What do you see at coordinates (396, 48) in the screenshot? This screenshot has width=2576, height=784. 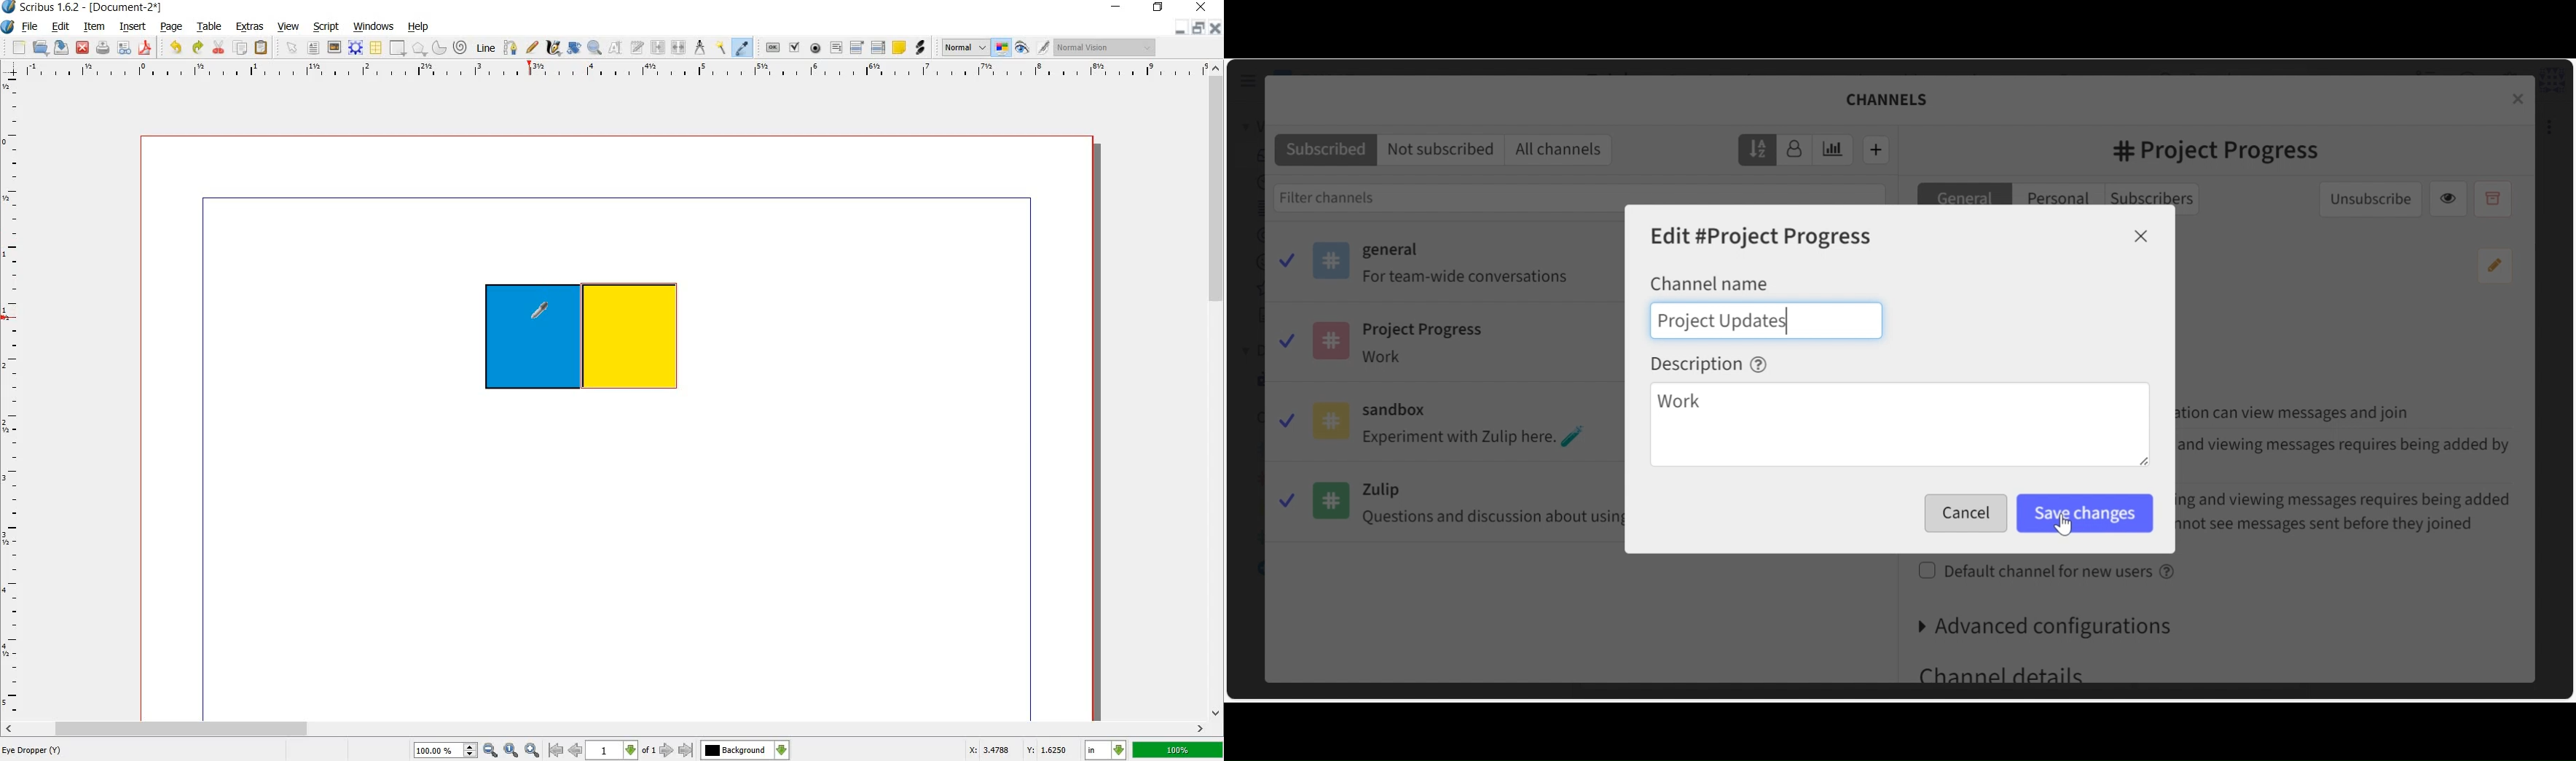 I see `shape` at bounding box center [396, 48].